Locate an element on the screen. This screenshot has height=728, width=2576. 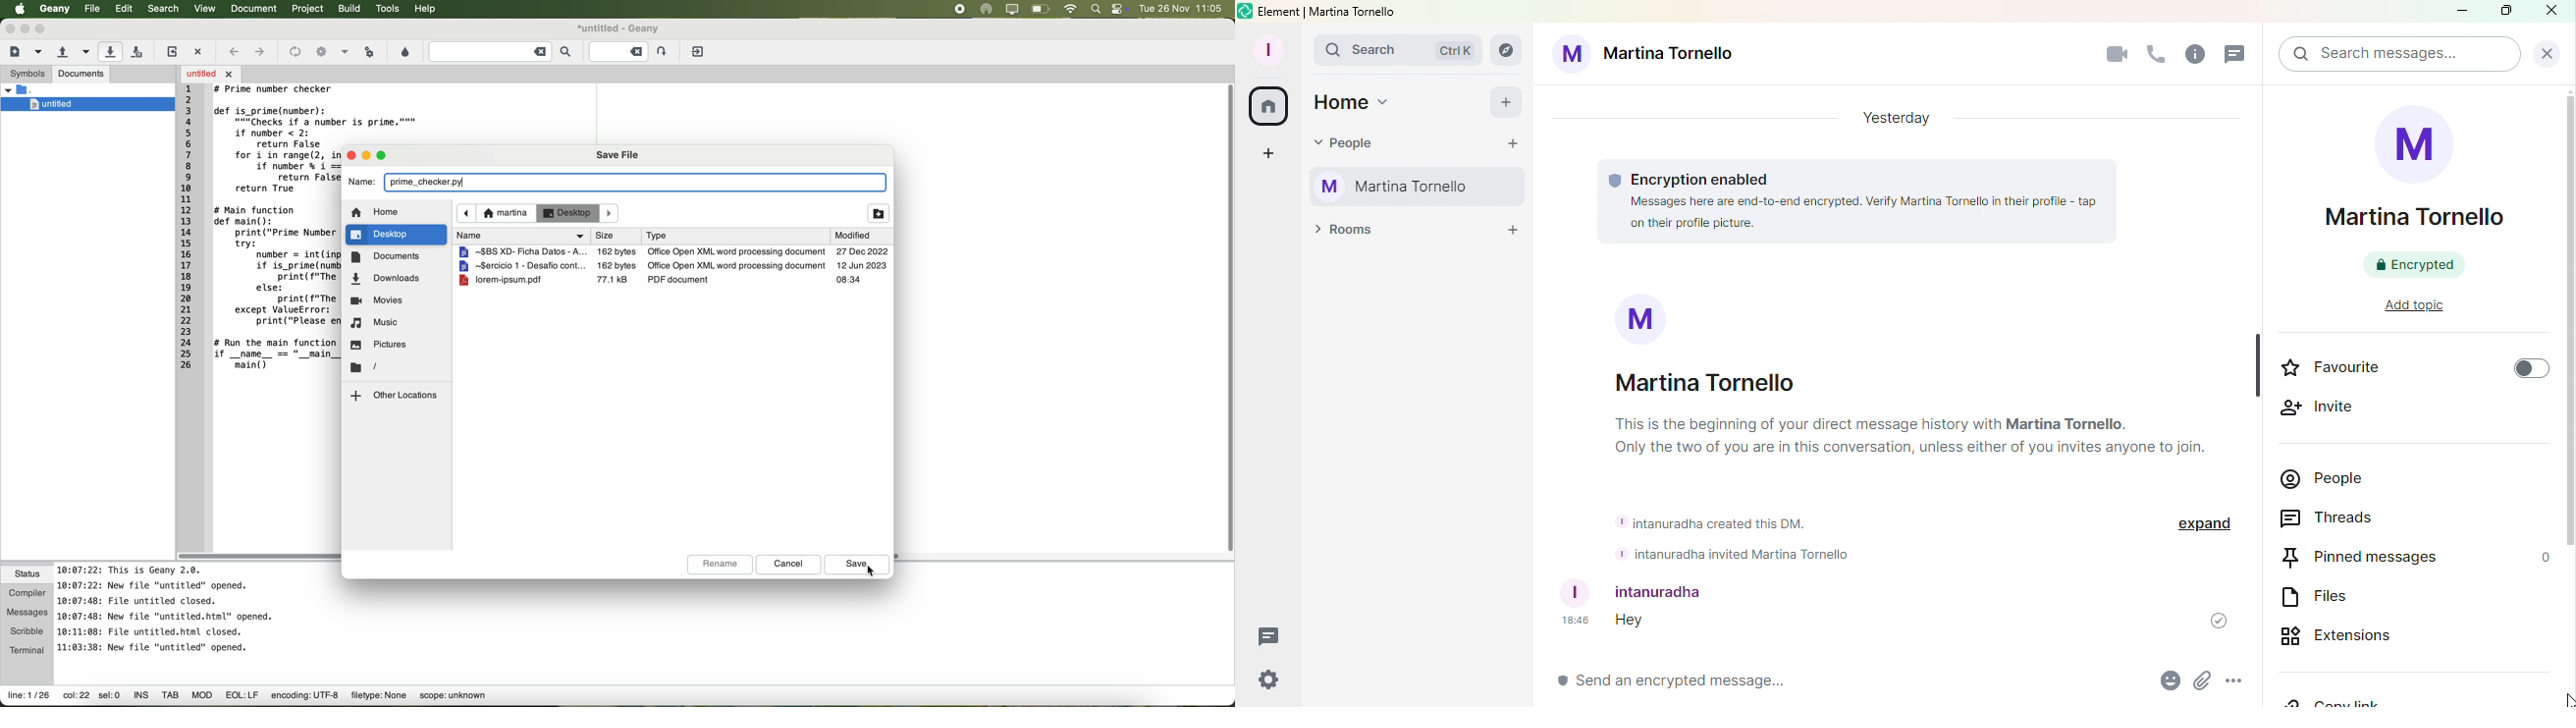
Create a space is located at coordinates (1265, 156).